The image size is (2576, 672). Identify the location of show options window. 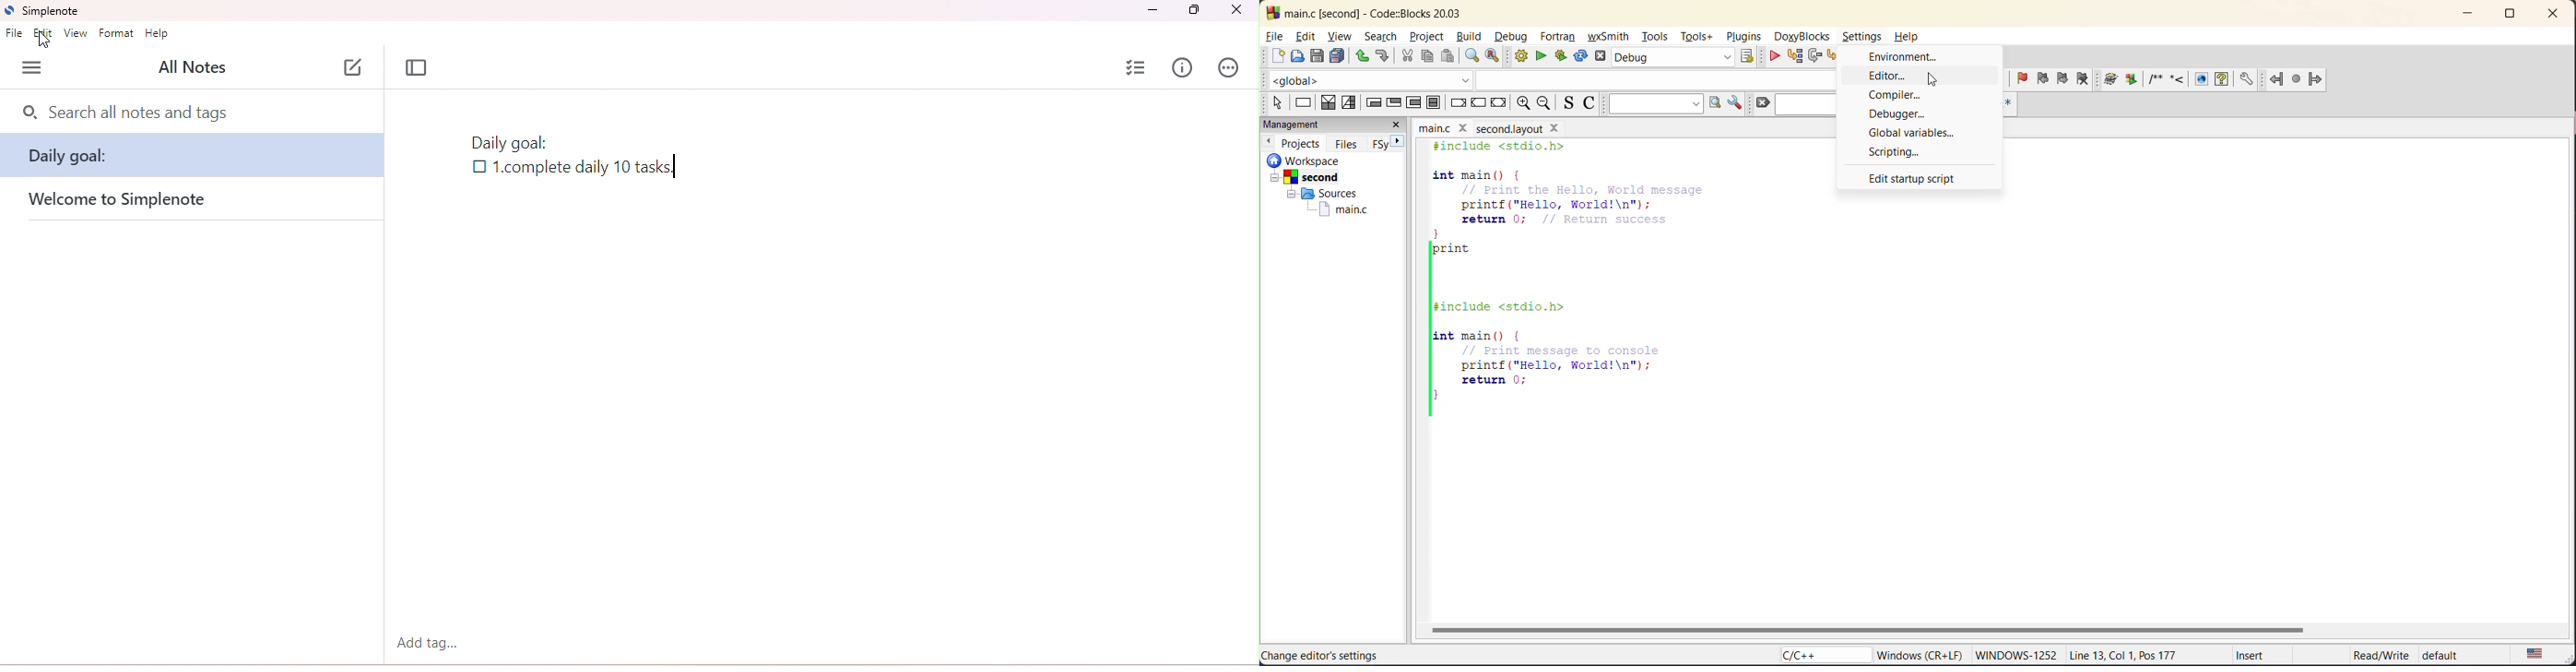
(1738, 103).